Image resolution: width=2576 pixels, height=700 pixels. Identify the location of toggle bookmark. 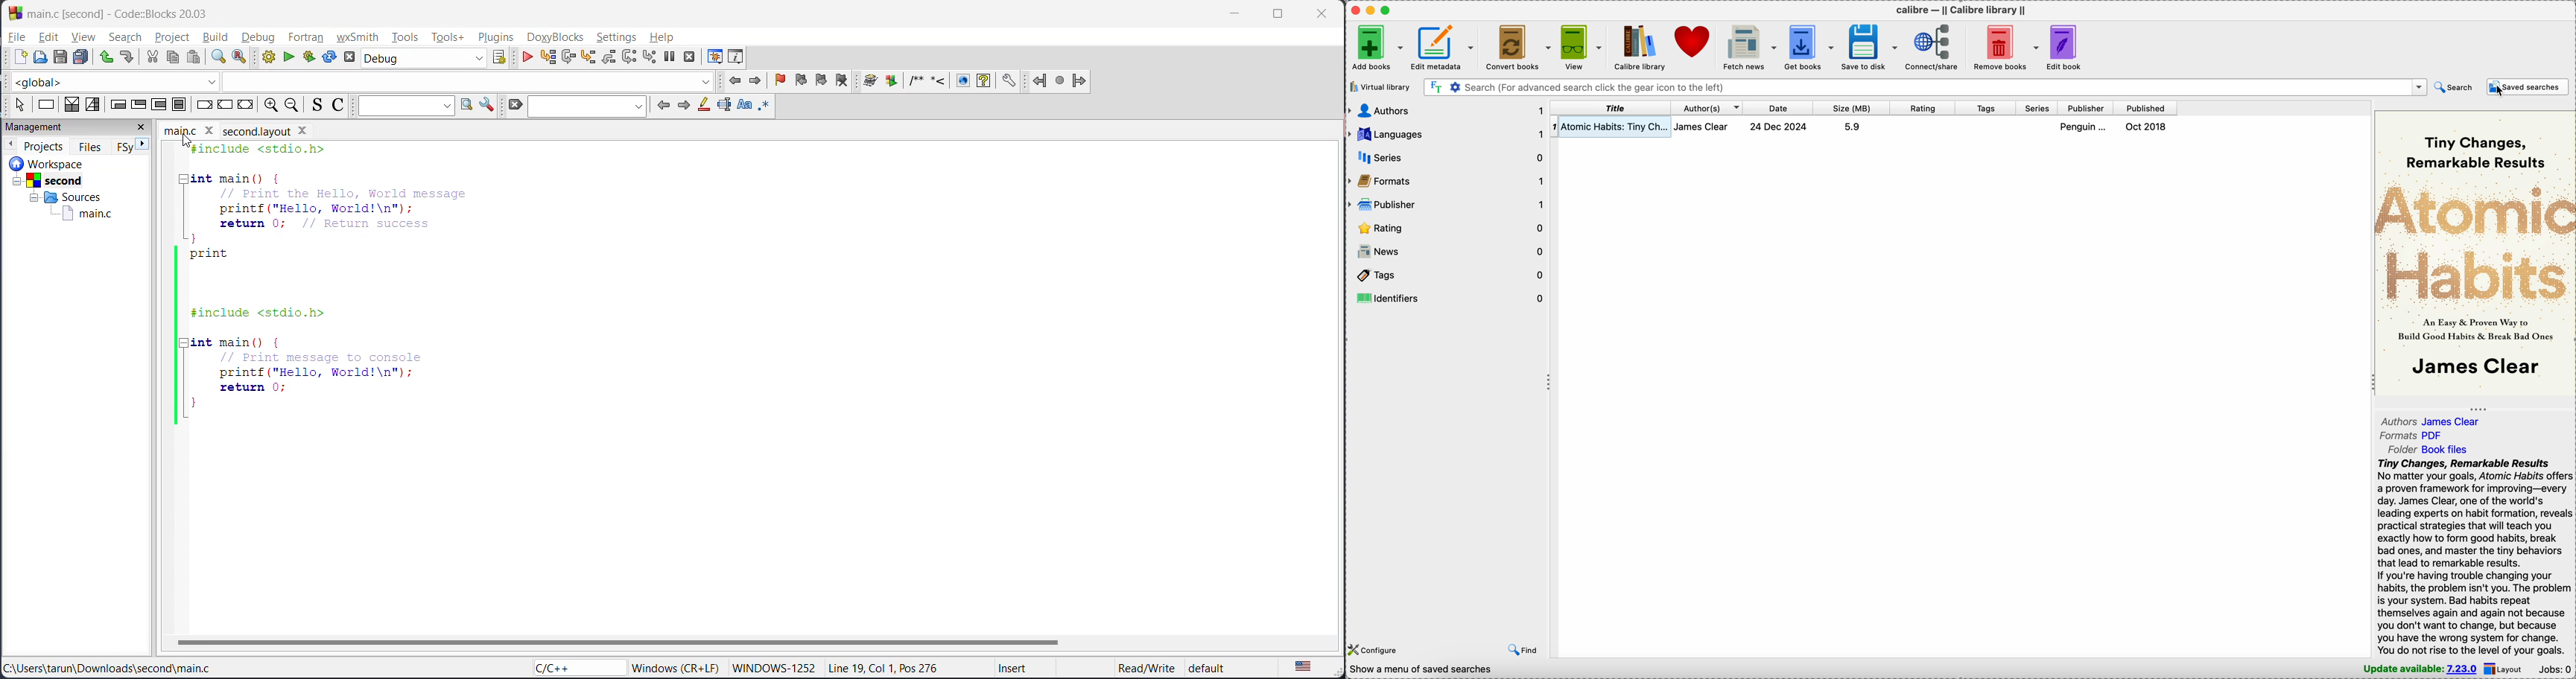
(782, 80).